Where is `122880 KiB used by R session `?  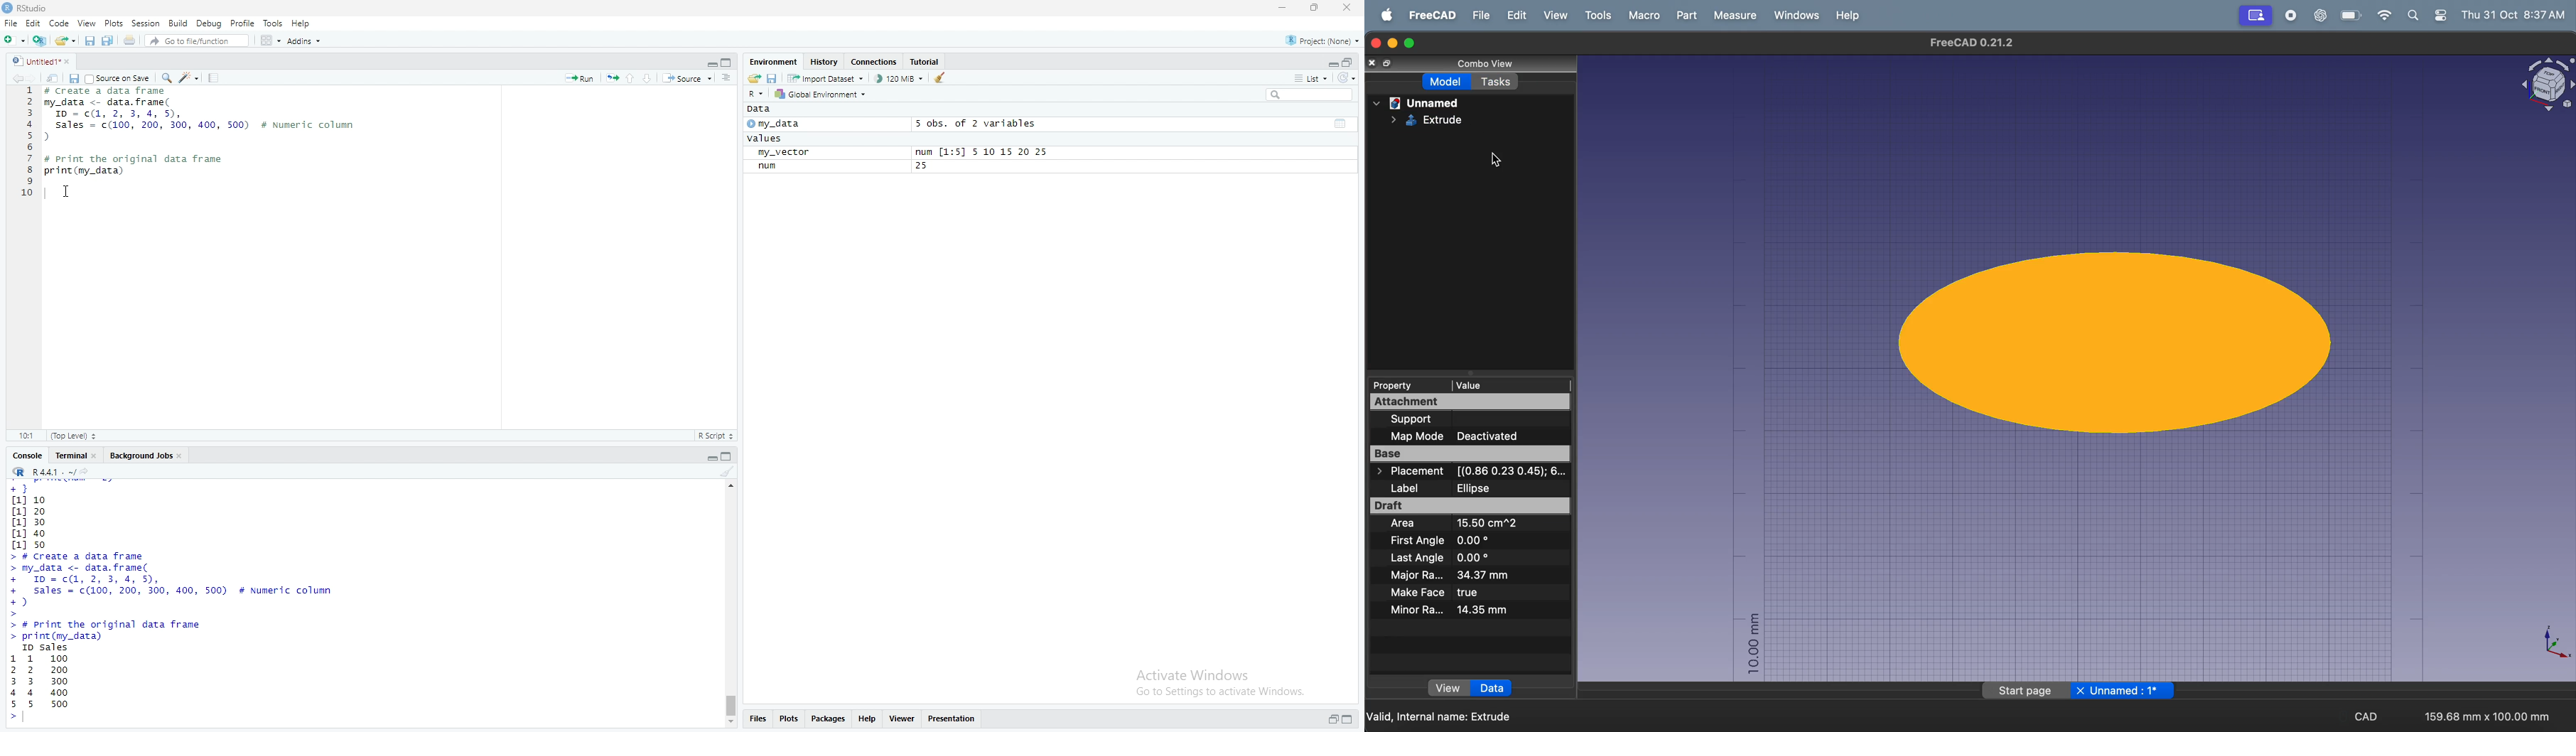 122880 KiB used by R session  is located at coordinates (900, 80).